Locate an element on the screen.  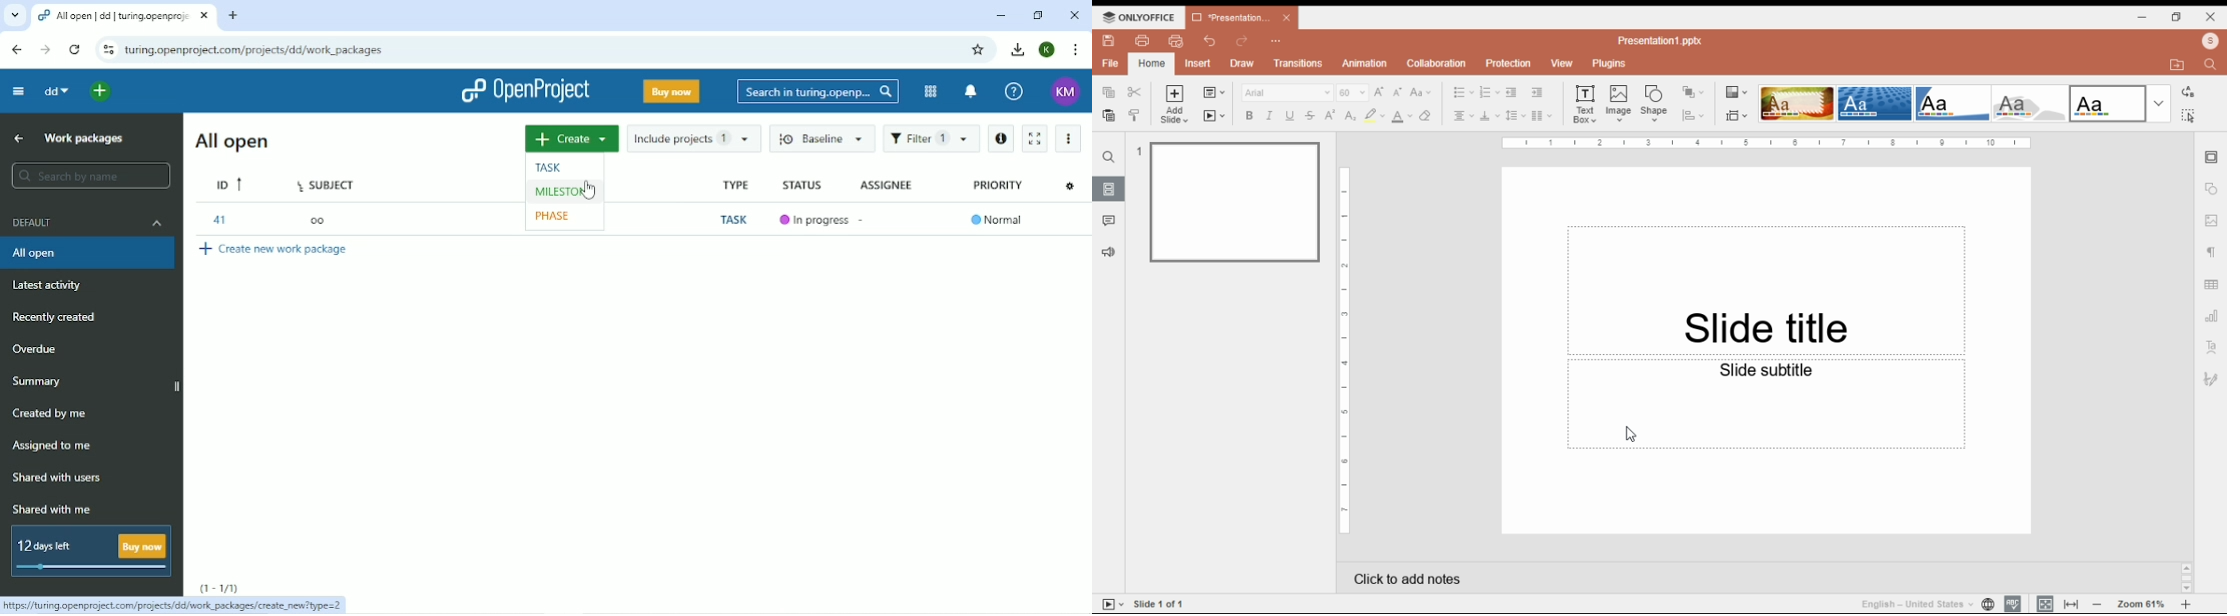
subscript is located at coordinates (1348, 115).